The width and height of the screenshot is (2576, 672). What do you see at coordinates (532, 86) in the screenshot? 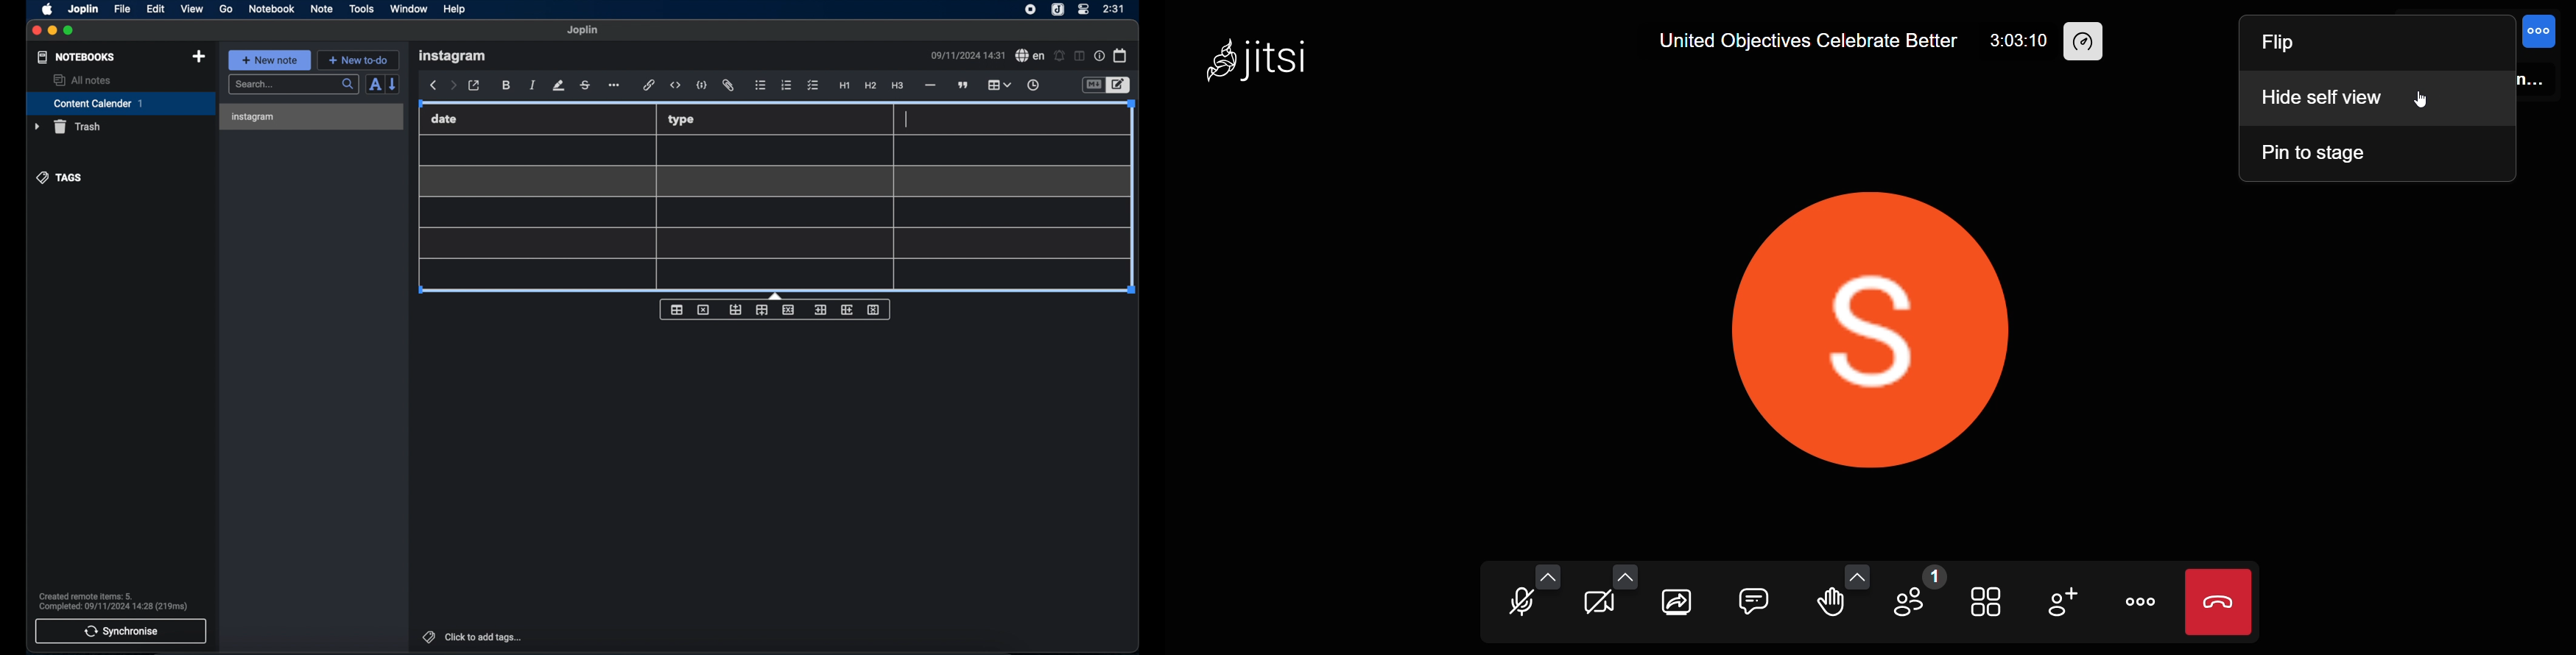
I see `italic` at bounding box center [532, 86].